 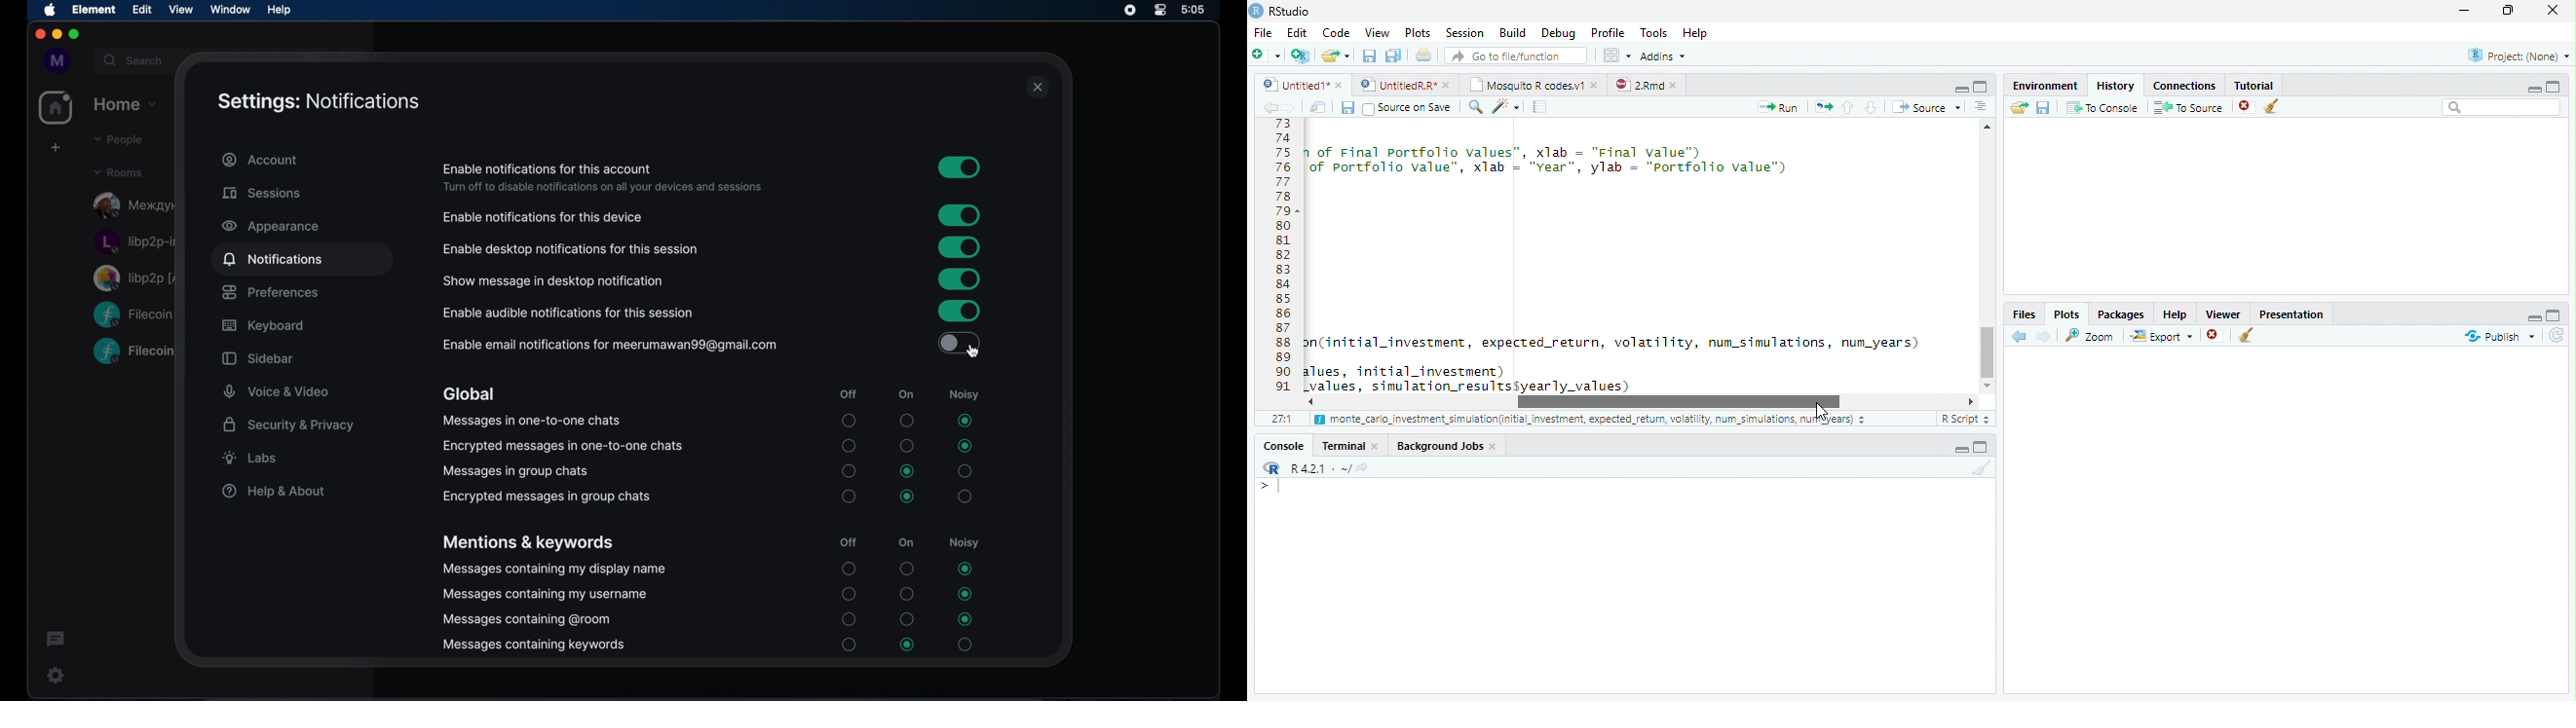 I want to click on Background Jobs., so click(x=1448, y=445).